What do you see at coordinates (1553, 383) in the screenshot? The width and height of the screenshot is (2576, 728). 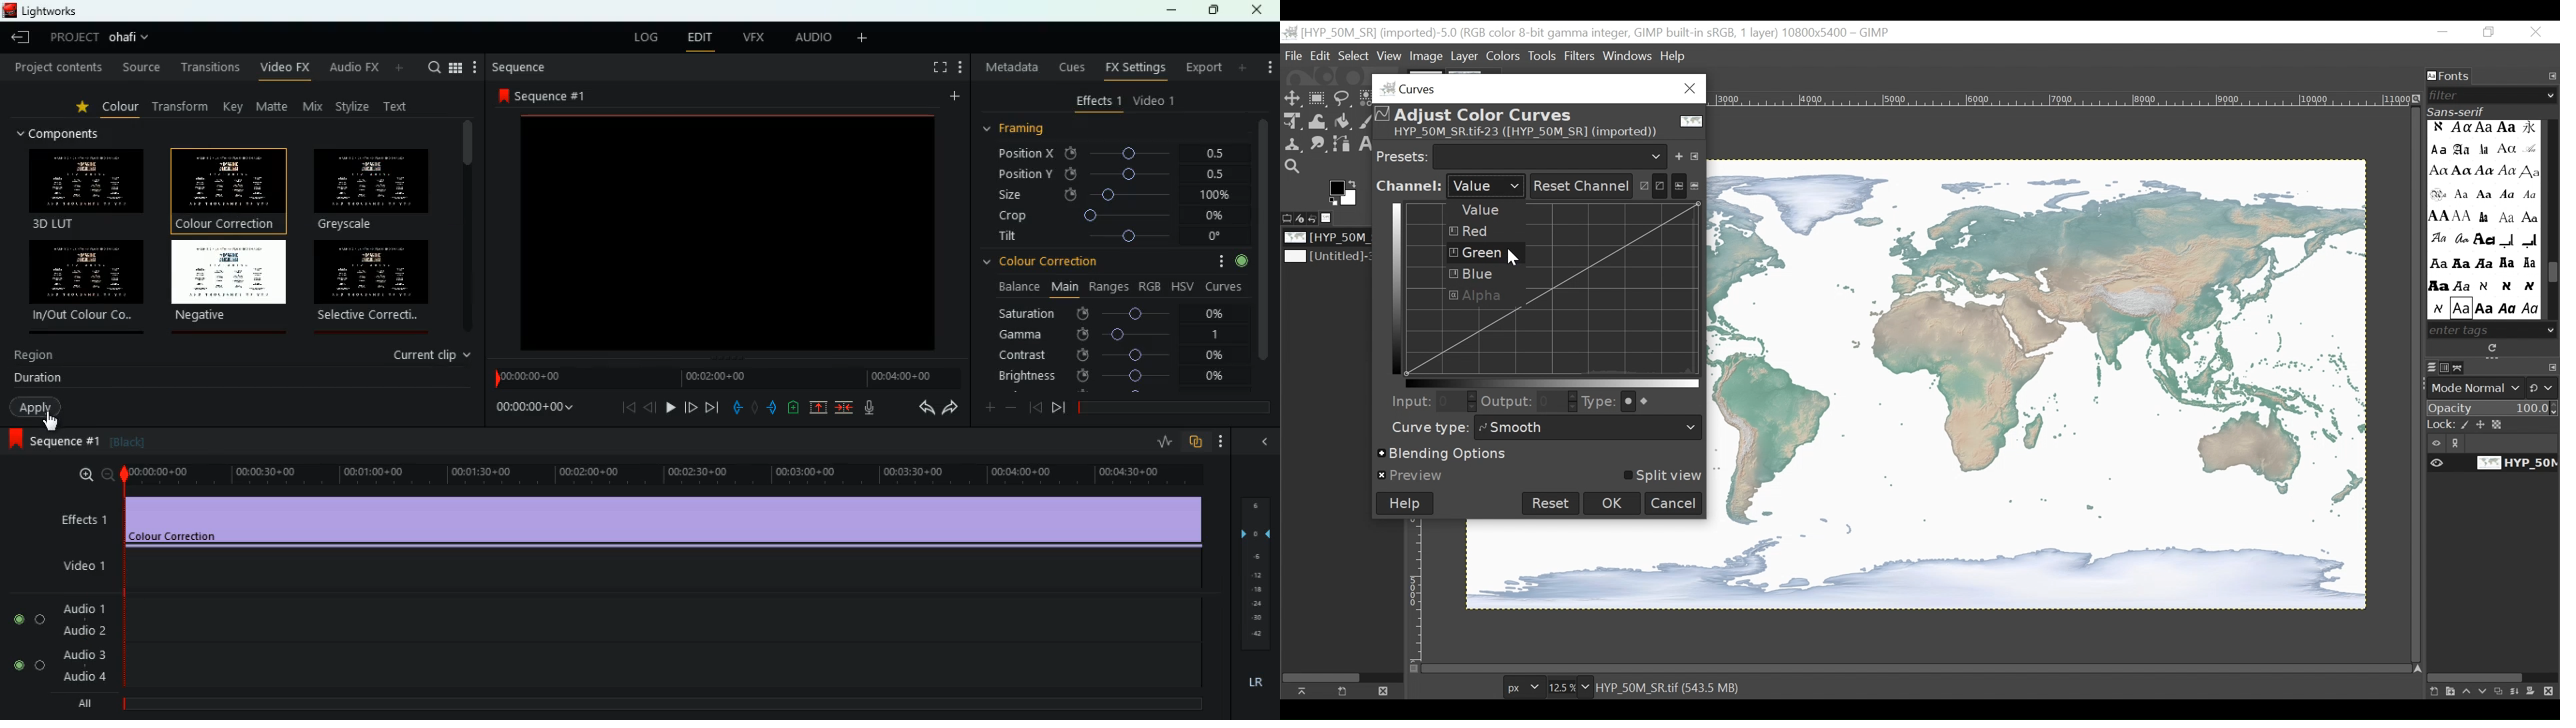 I see `Horizontal Gradient bar` at bounding box center [1553, 383].